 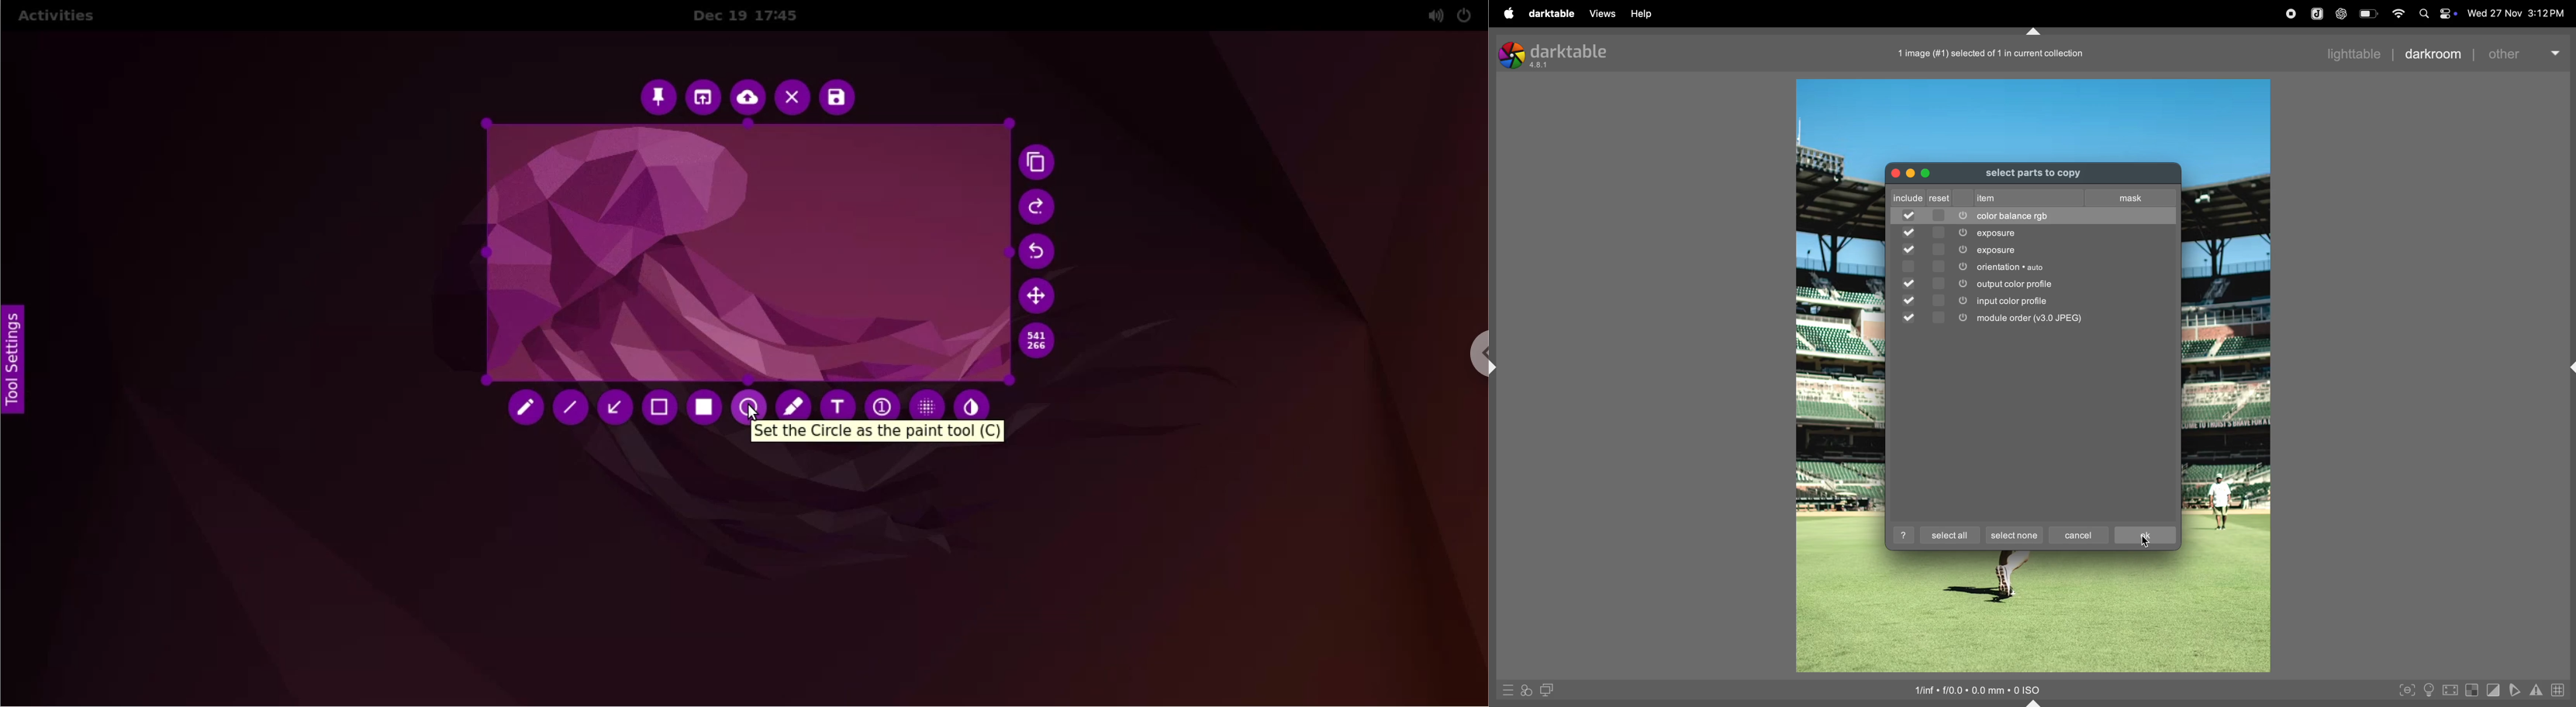 I want to click on exposure, so click(x=2050, y=235).